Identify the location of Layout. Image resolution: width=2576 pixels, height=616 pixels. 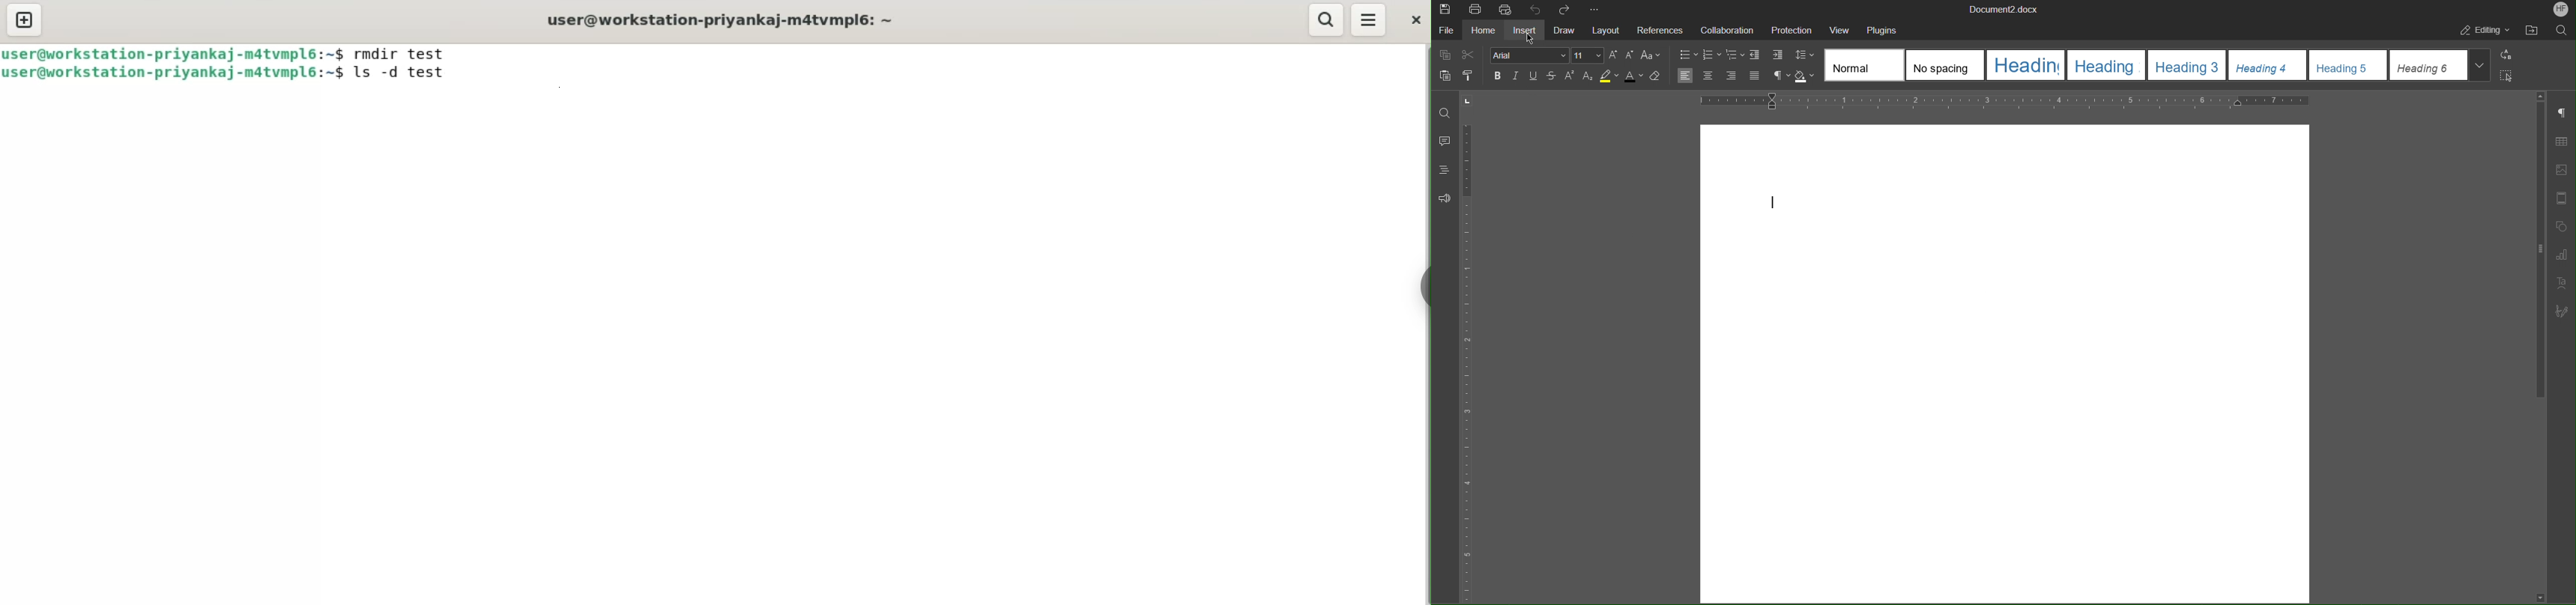
(1604, 30).